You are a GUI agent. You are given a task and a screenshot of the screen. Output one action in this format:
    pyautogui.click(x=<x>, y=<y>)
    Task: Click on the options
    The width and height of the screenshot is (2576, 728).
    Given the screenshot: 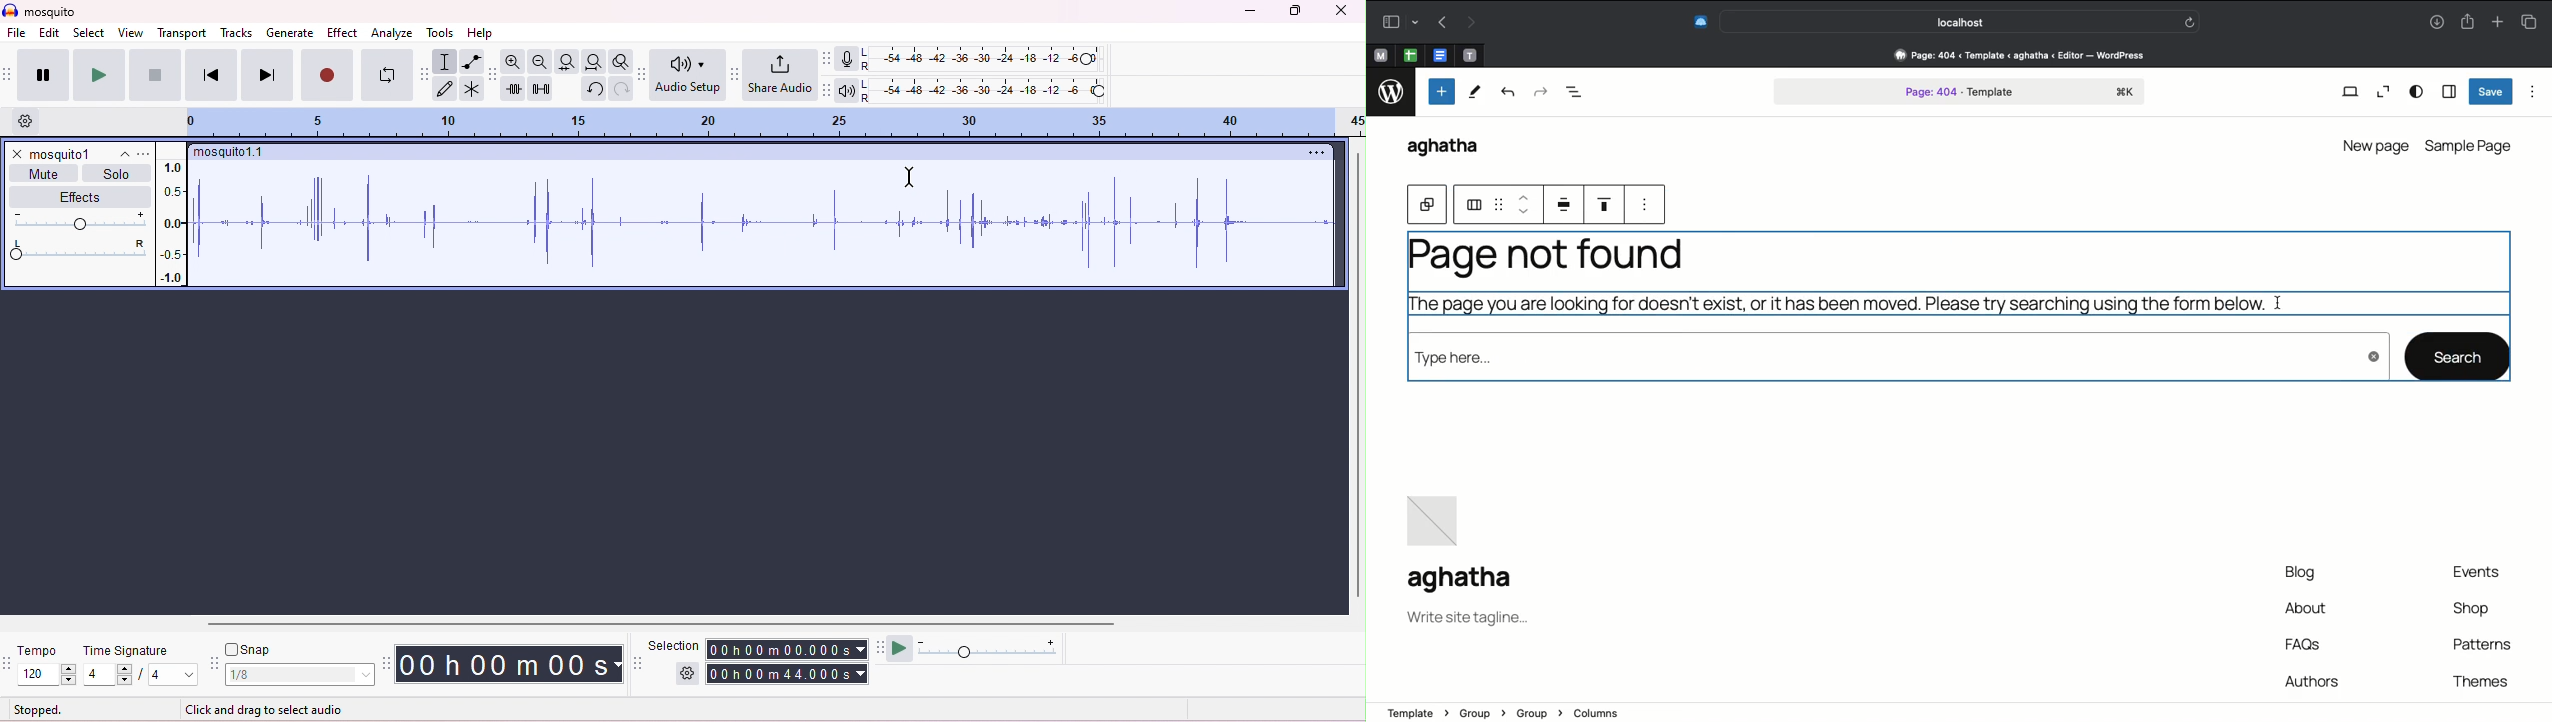 What is the action you would take?
    pyautogui.click(x=144, y=154)
    